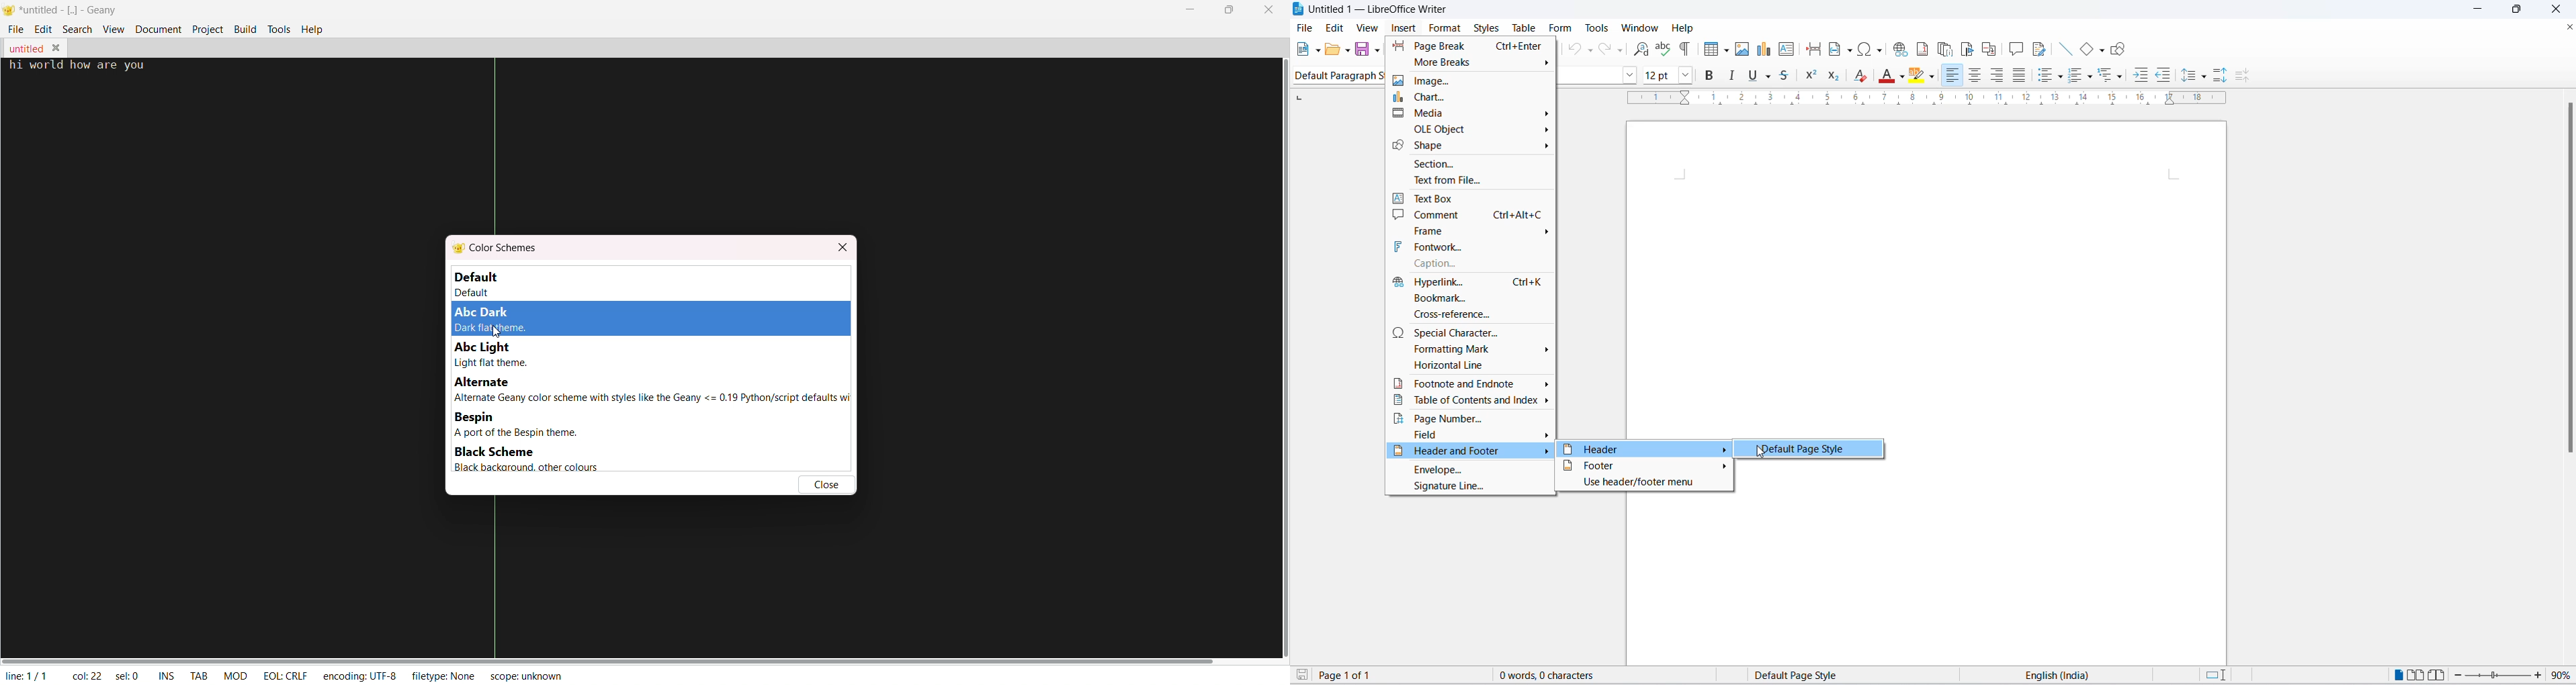 The height and width of the screenshot is (700, 2576). What do you see at coordinates (1404, 27) in the screenshot?
I see `insert` at bounding box center [1404, 27].